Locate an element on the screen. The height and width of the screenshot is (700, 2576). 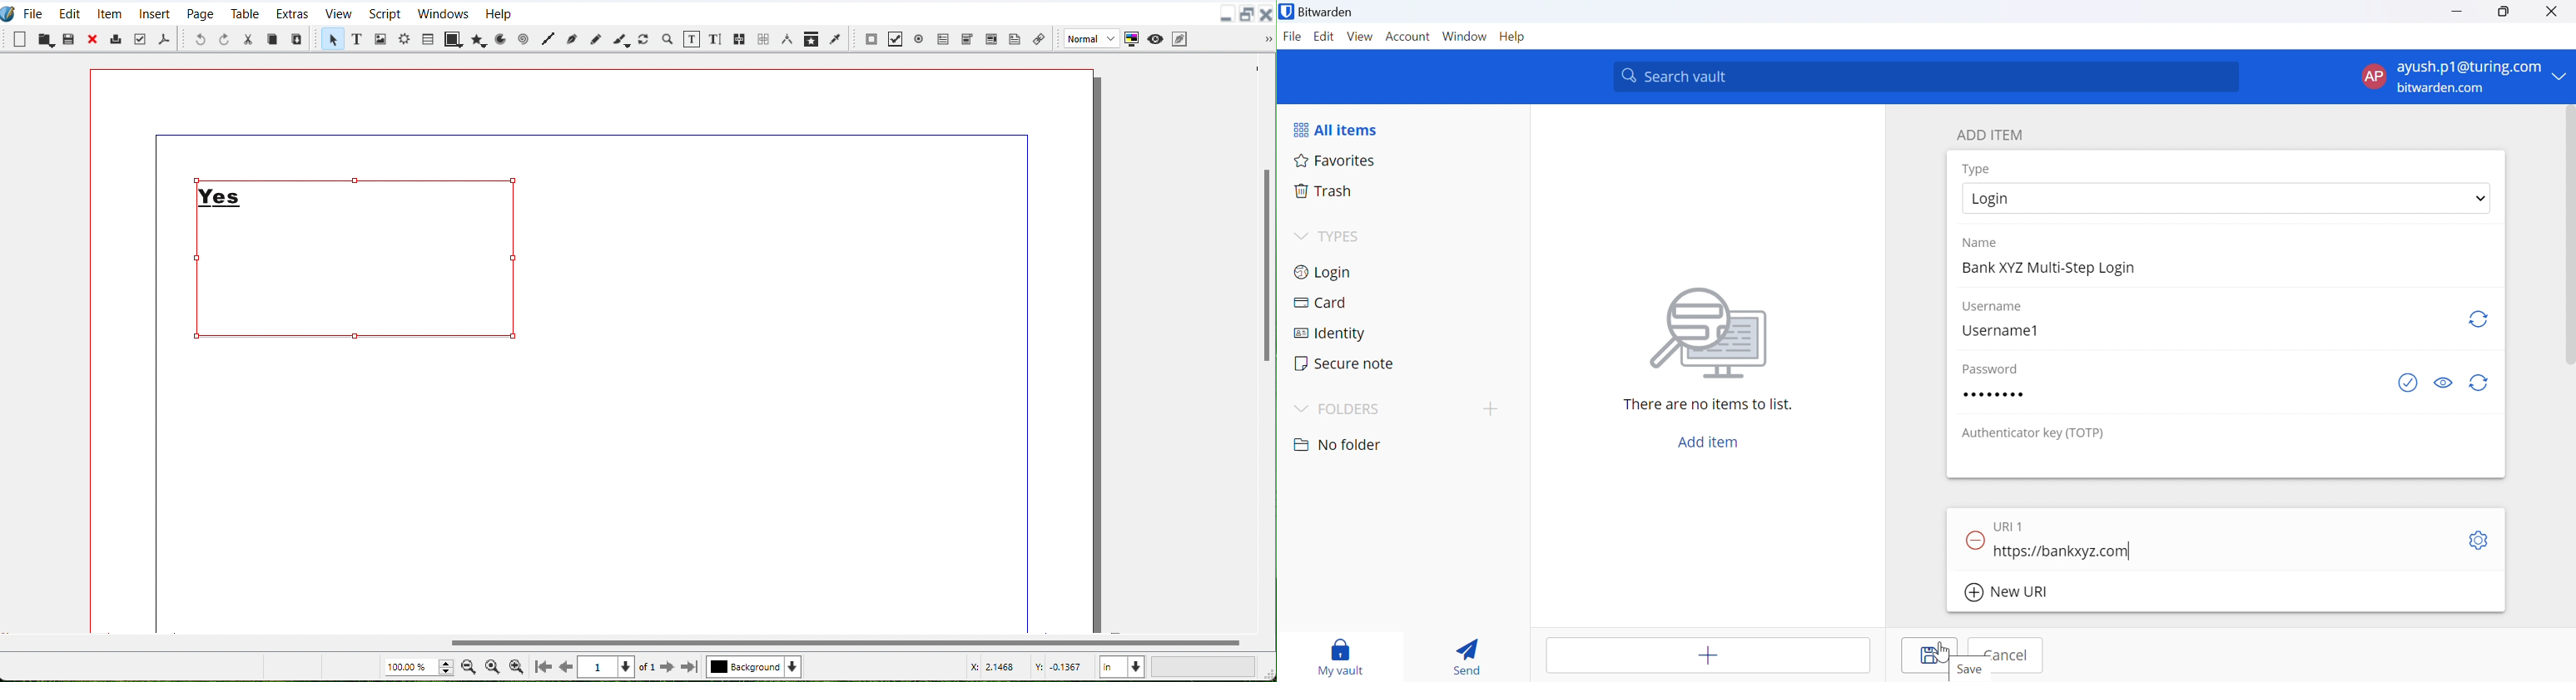
PDF Text Field is located at coordinates (944, 37).